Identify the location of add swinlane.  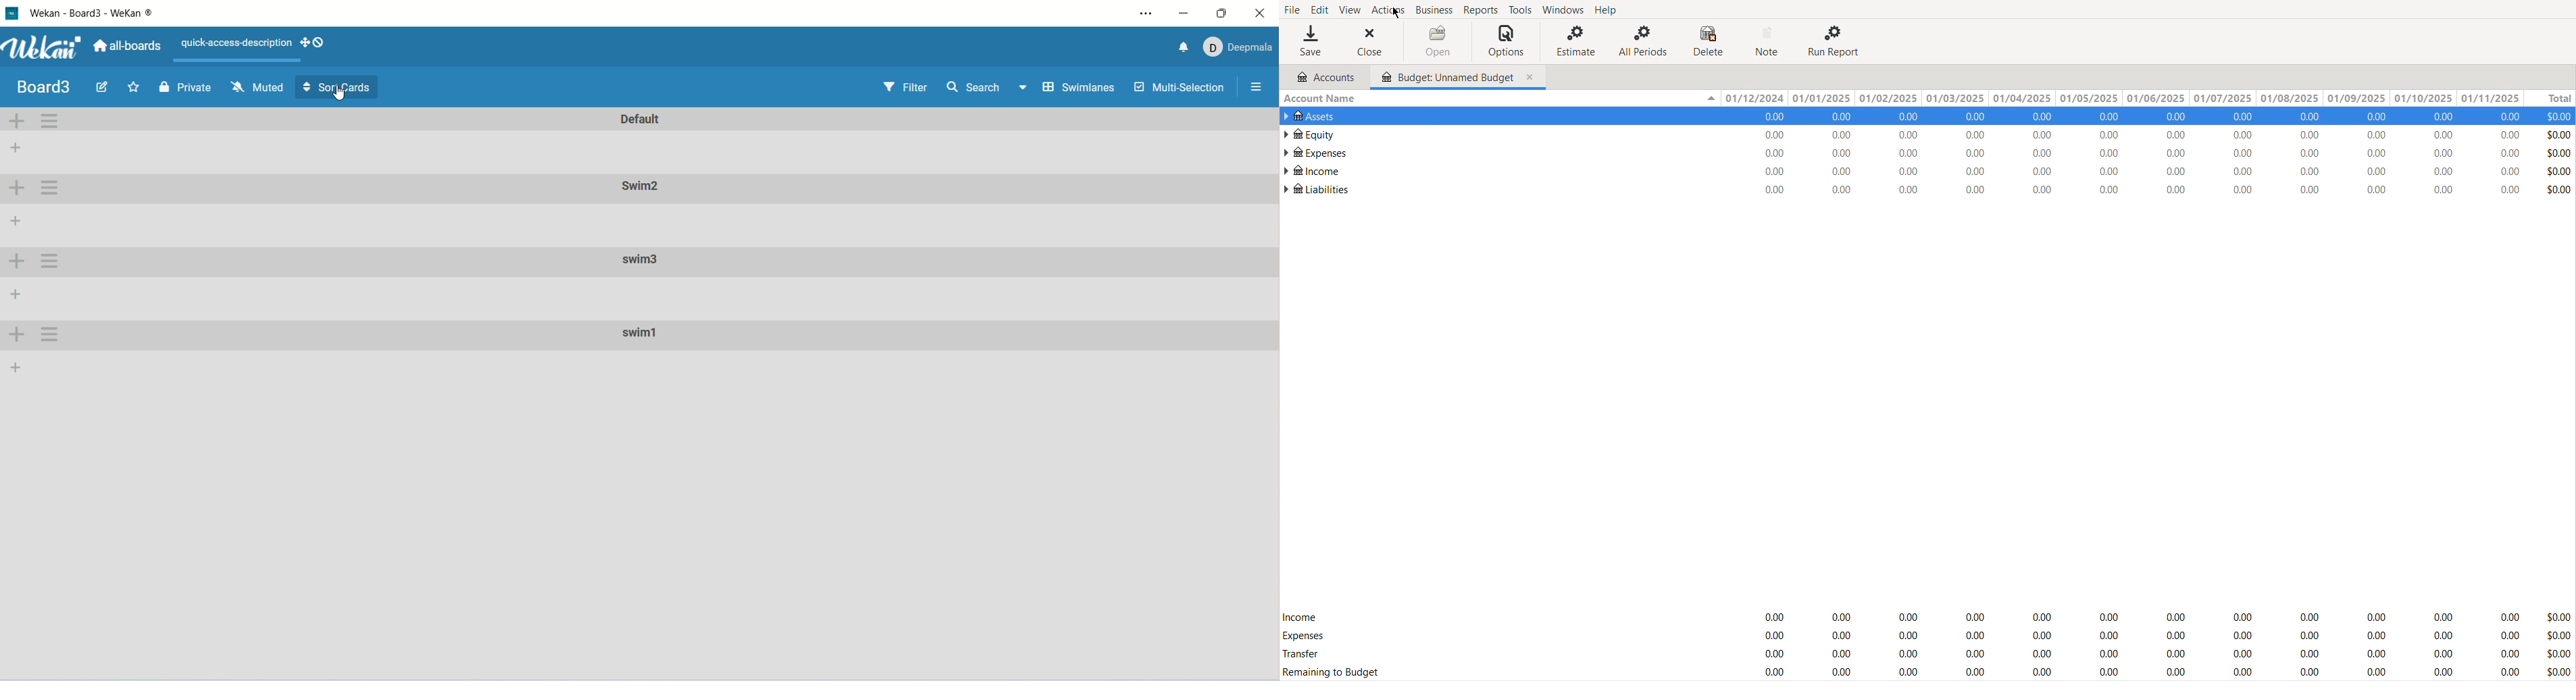
(13, 263).